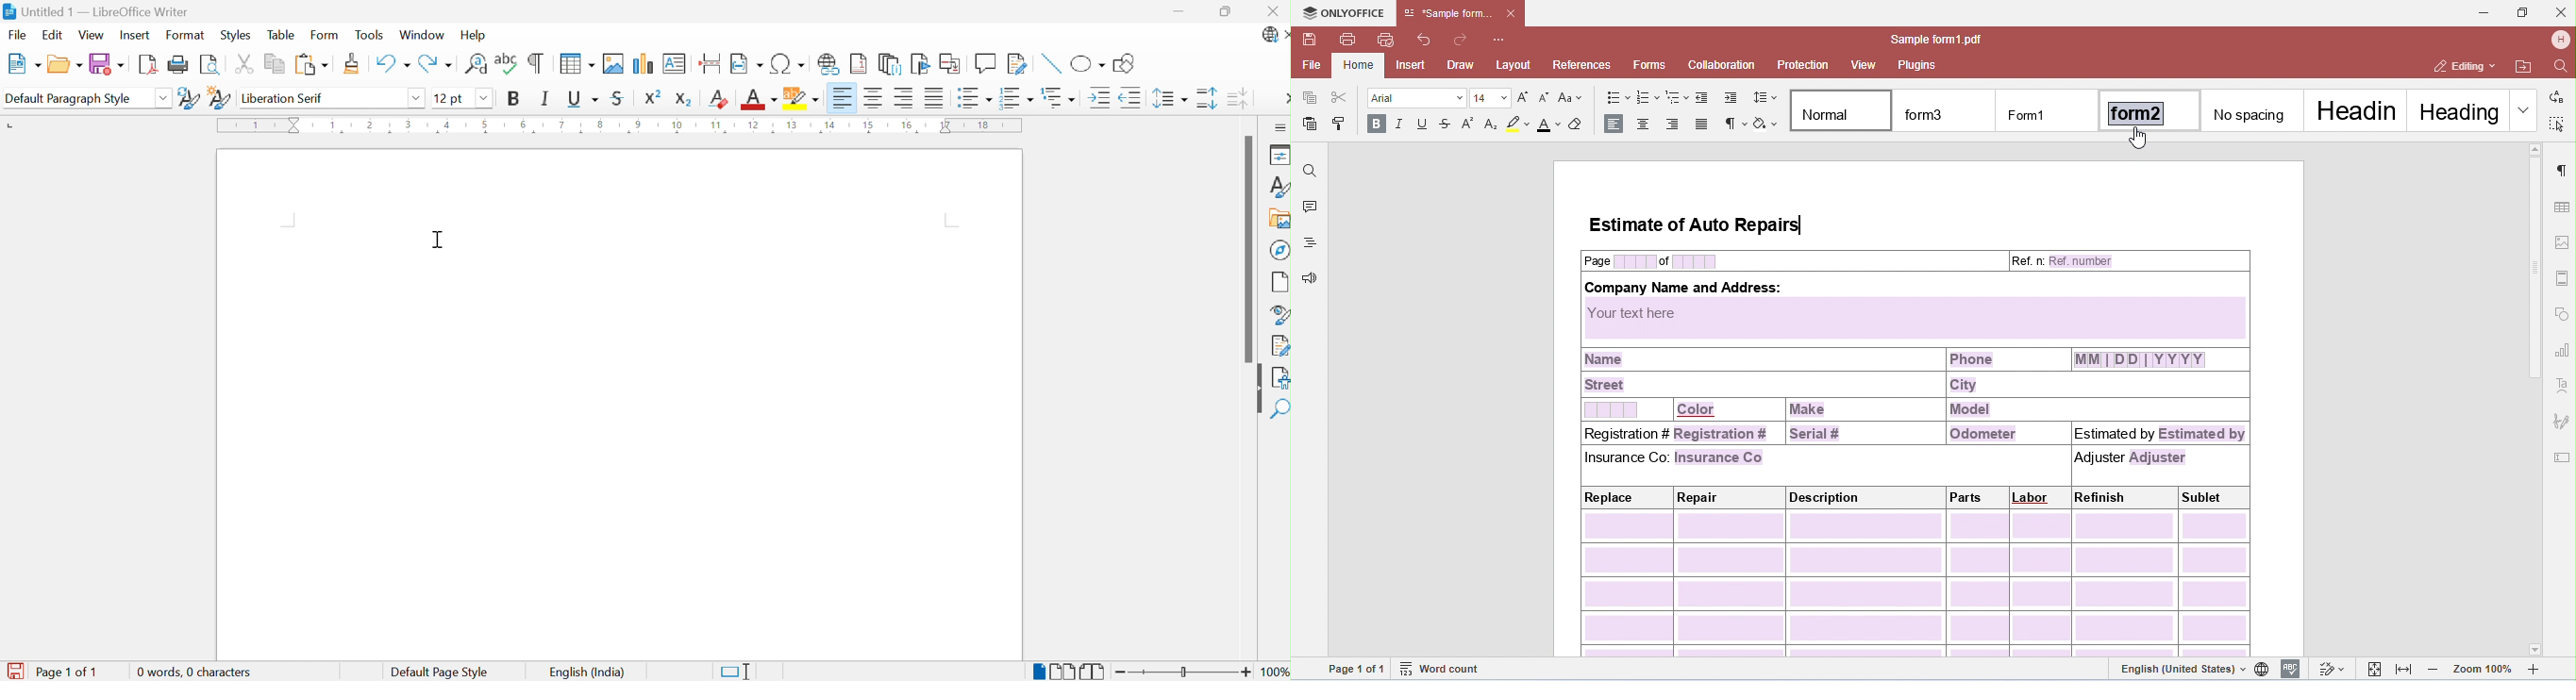 Image resolution: width=2576 pixels, height=700 pixels. Describe the element at coordinates (1086, 61) in the screenshot. I see `Basic Shapes` at that location.